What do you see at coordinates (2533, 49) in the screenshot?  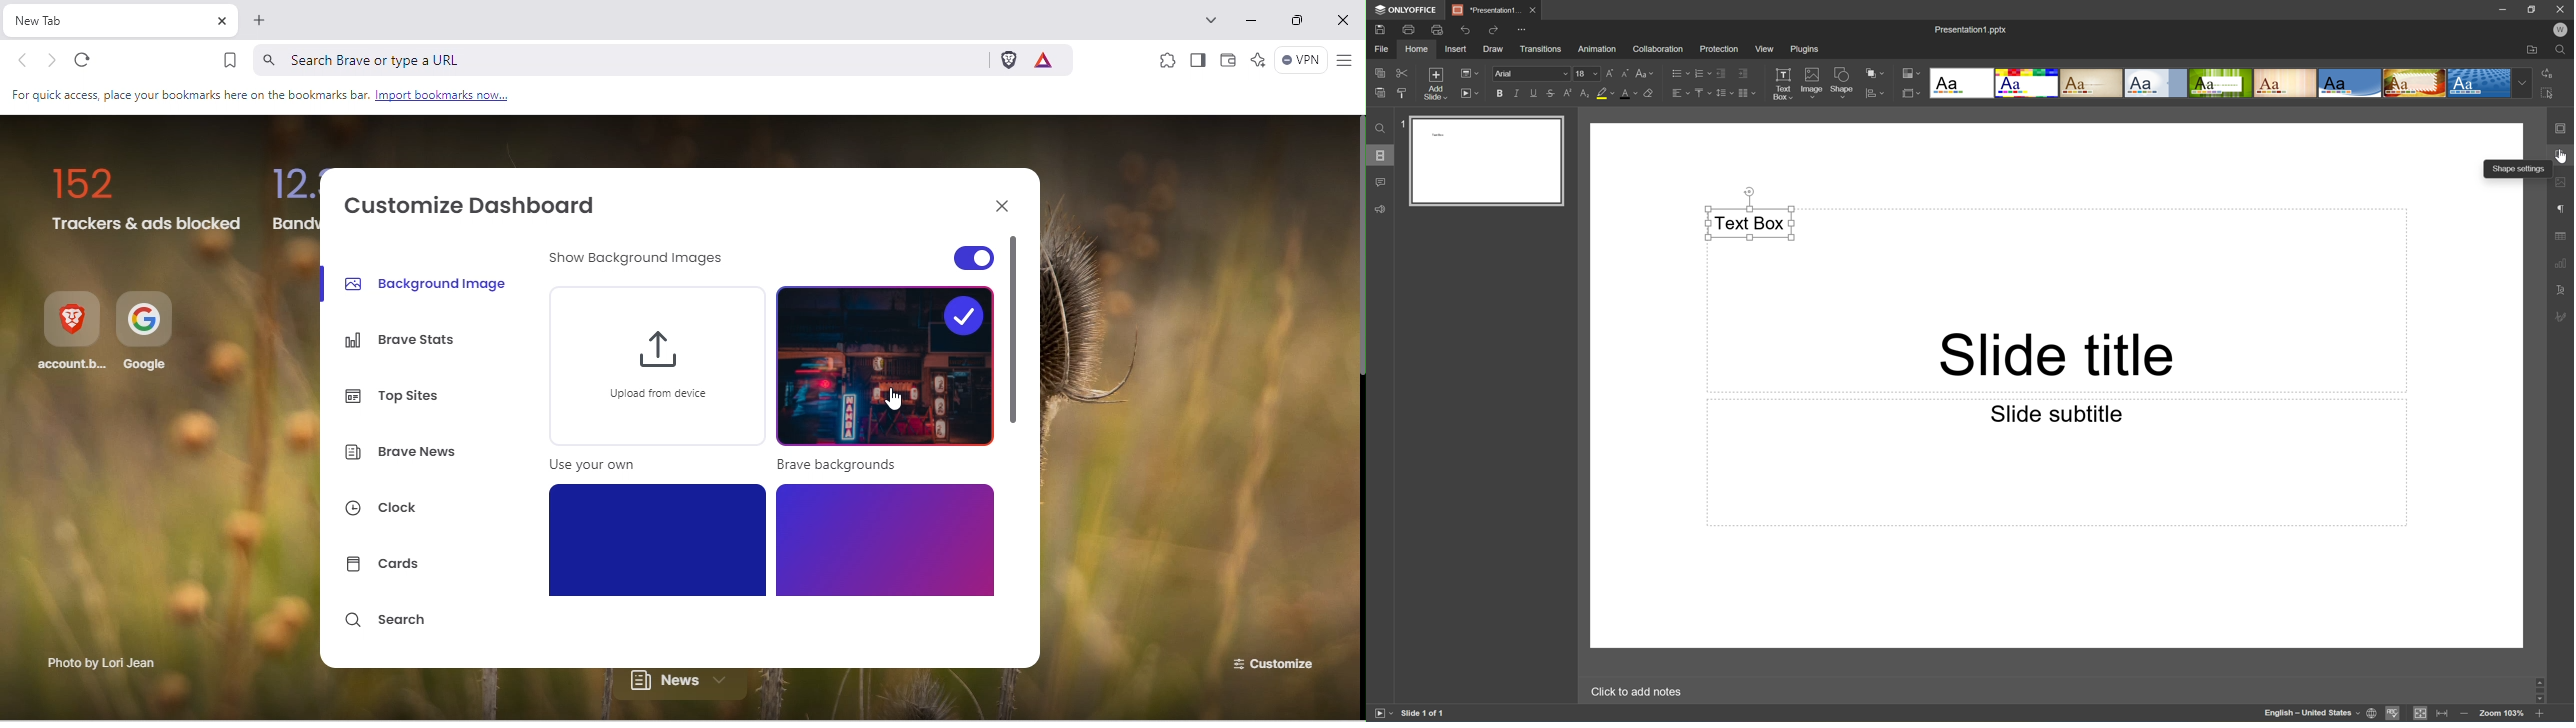 I see `Open file location` at bounding box center [2533, 49].